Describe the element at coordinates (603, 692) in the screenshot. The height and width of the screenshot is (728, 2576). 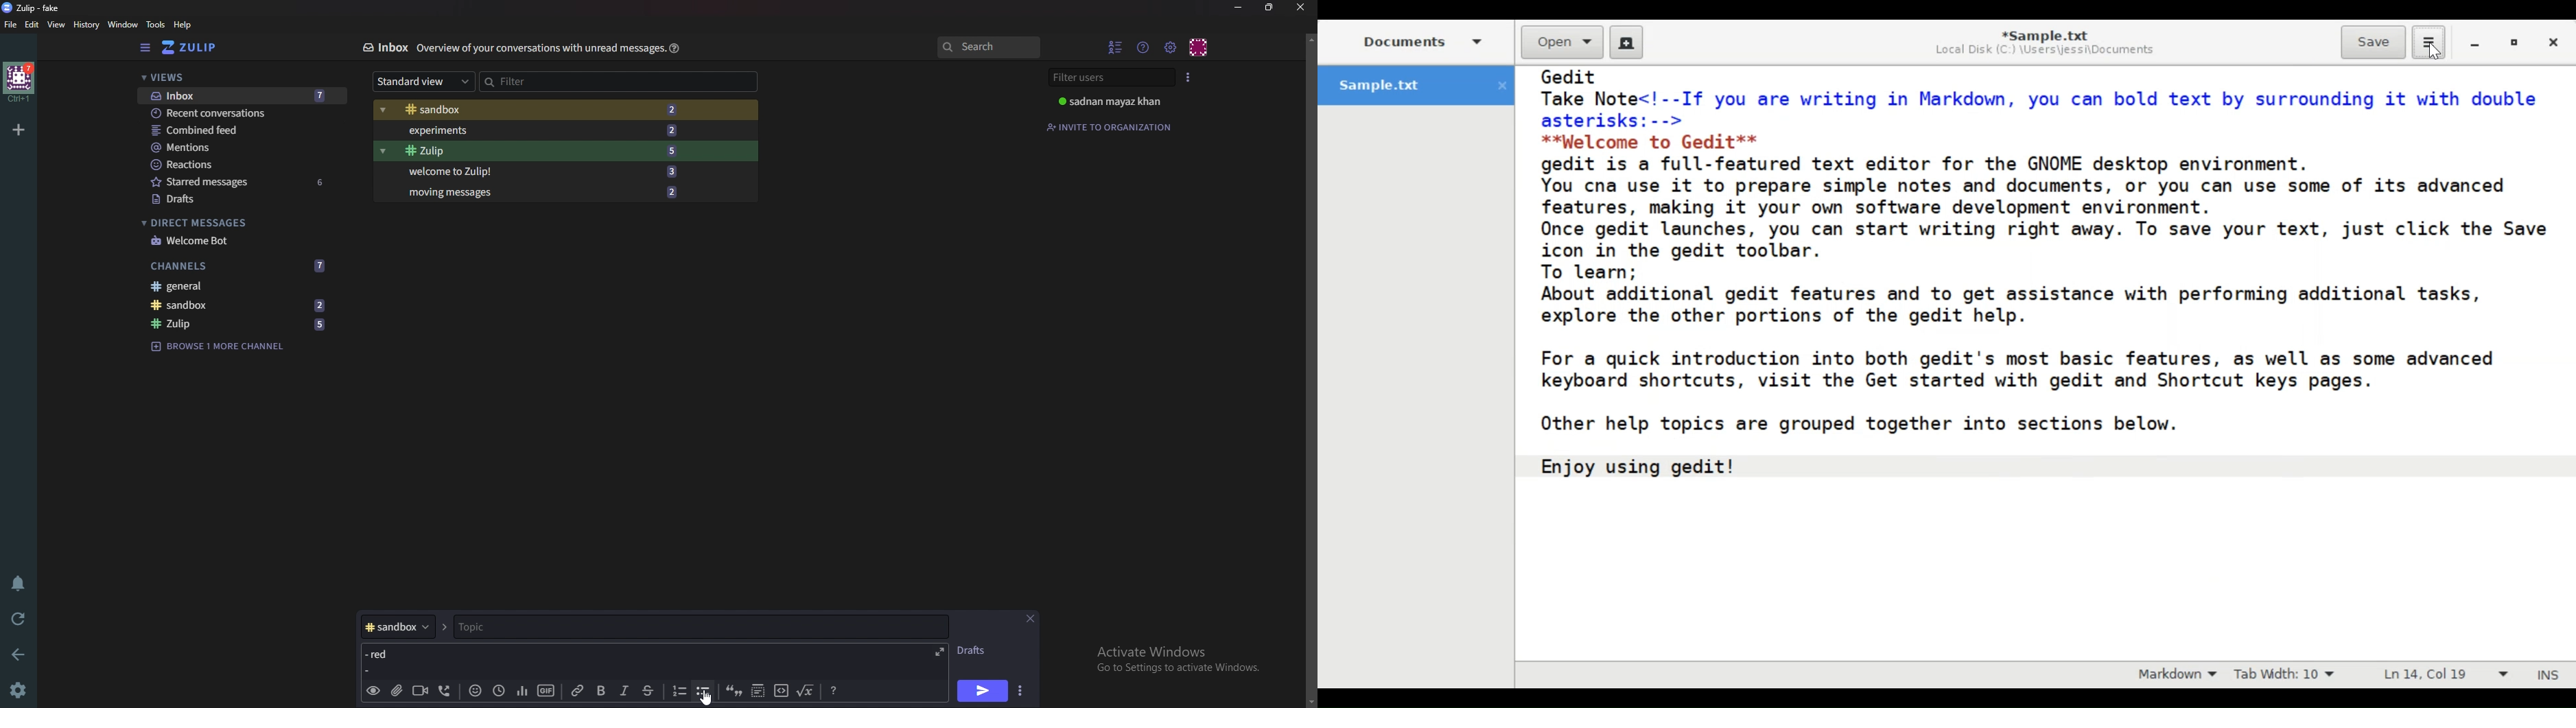
I see `bold` at that location.